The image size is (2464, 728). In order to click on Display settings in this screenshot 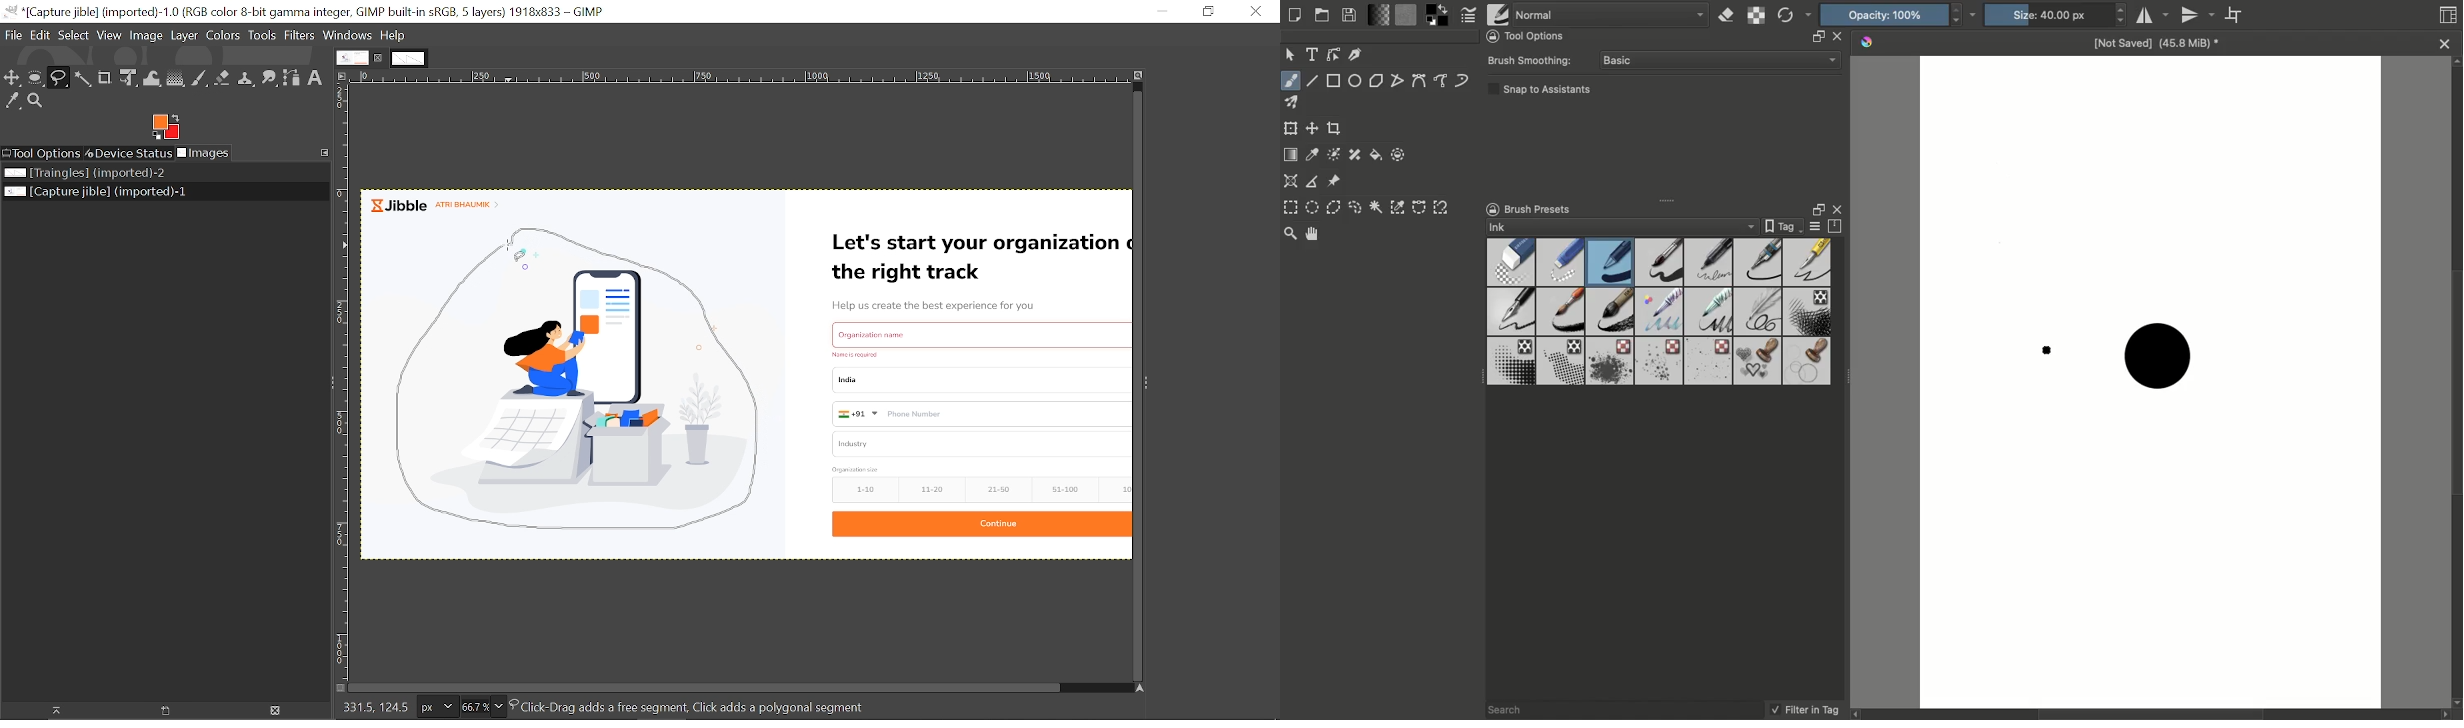, I will do `click(1816, 228)`.